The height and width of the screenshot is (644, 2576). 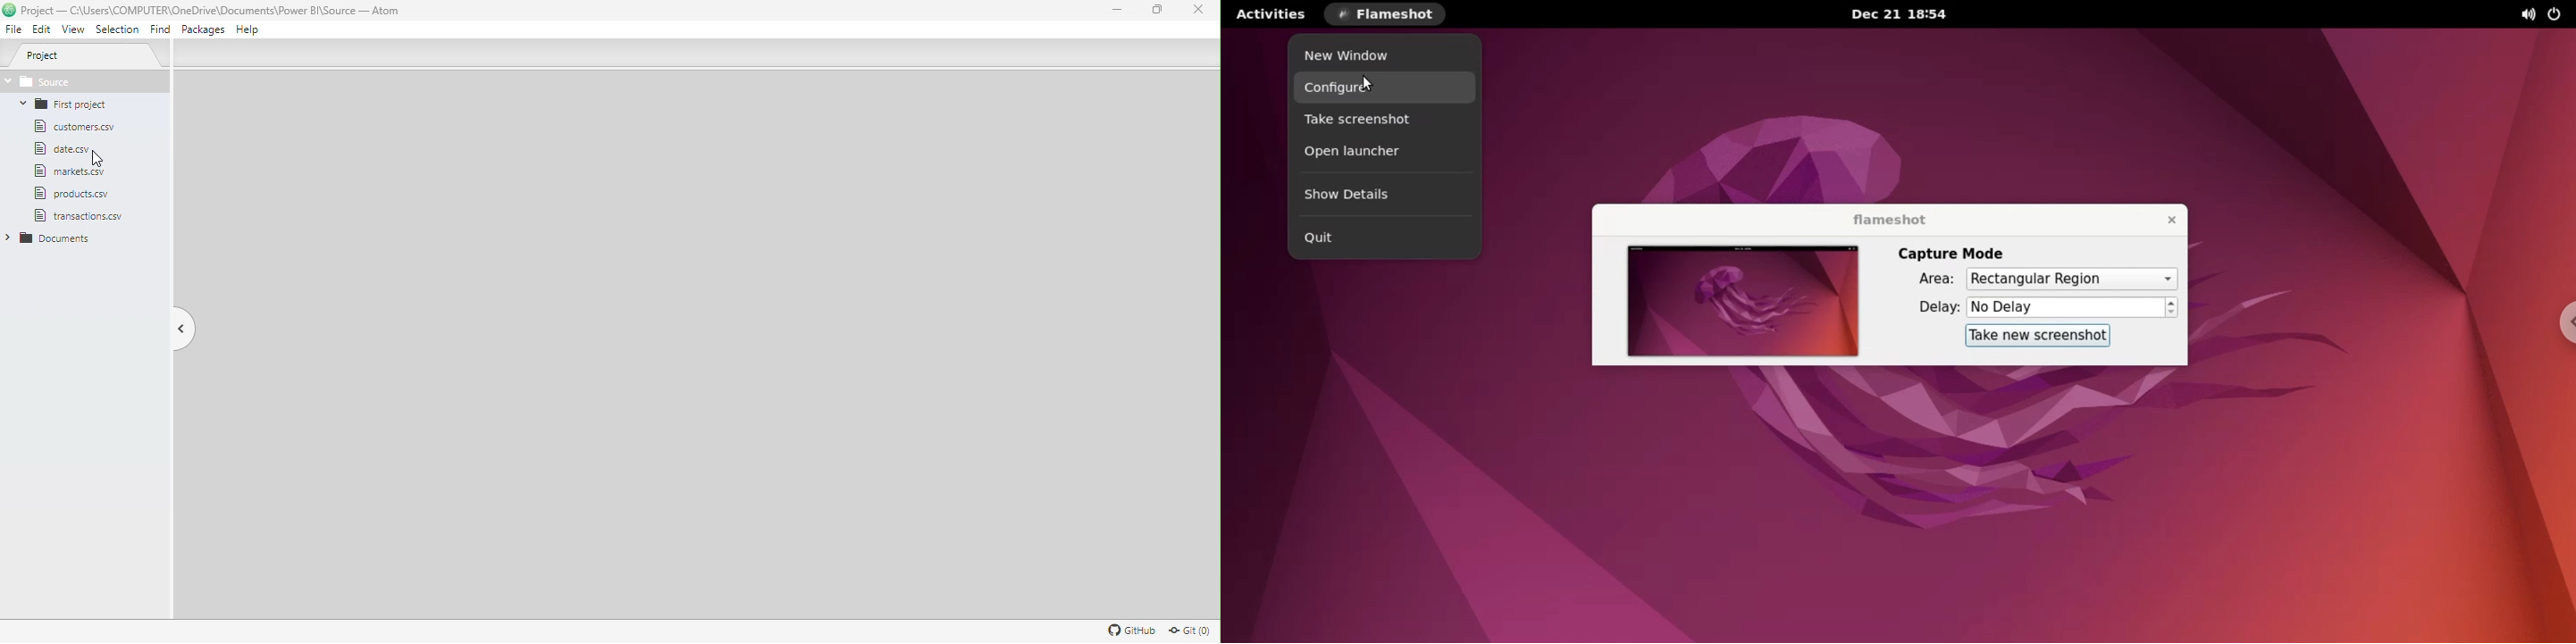 I want to click on logo, so click(x=9, y=10).